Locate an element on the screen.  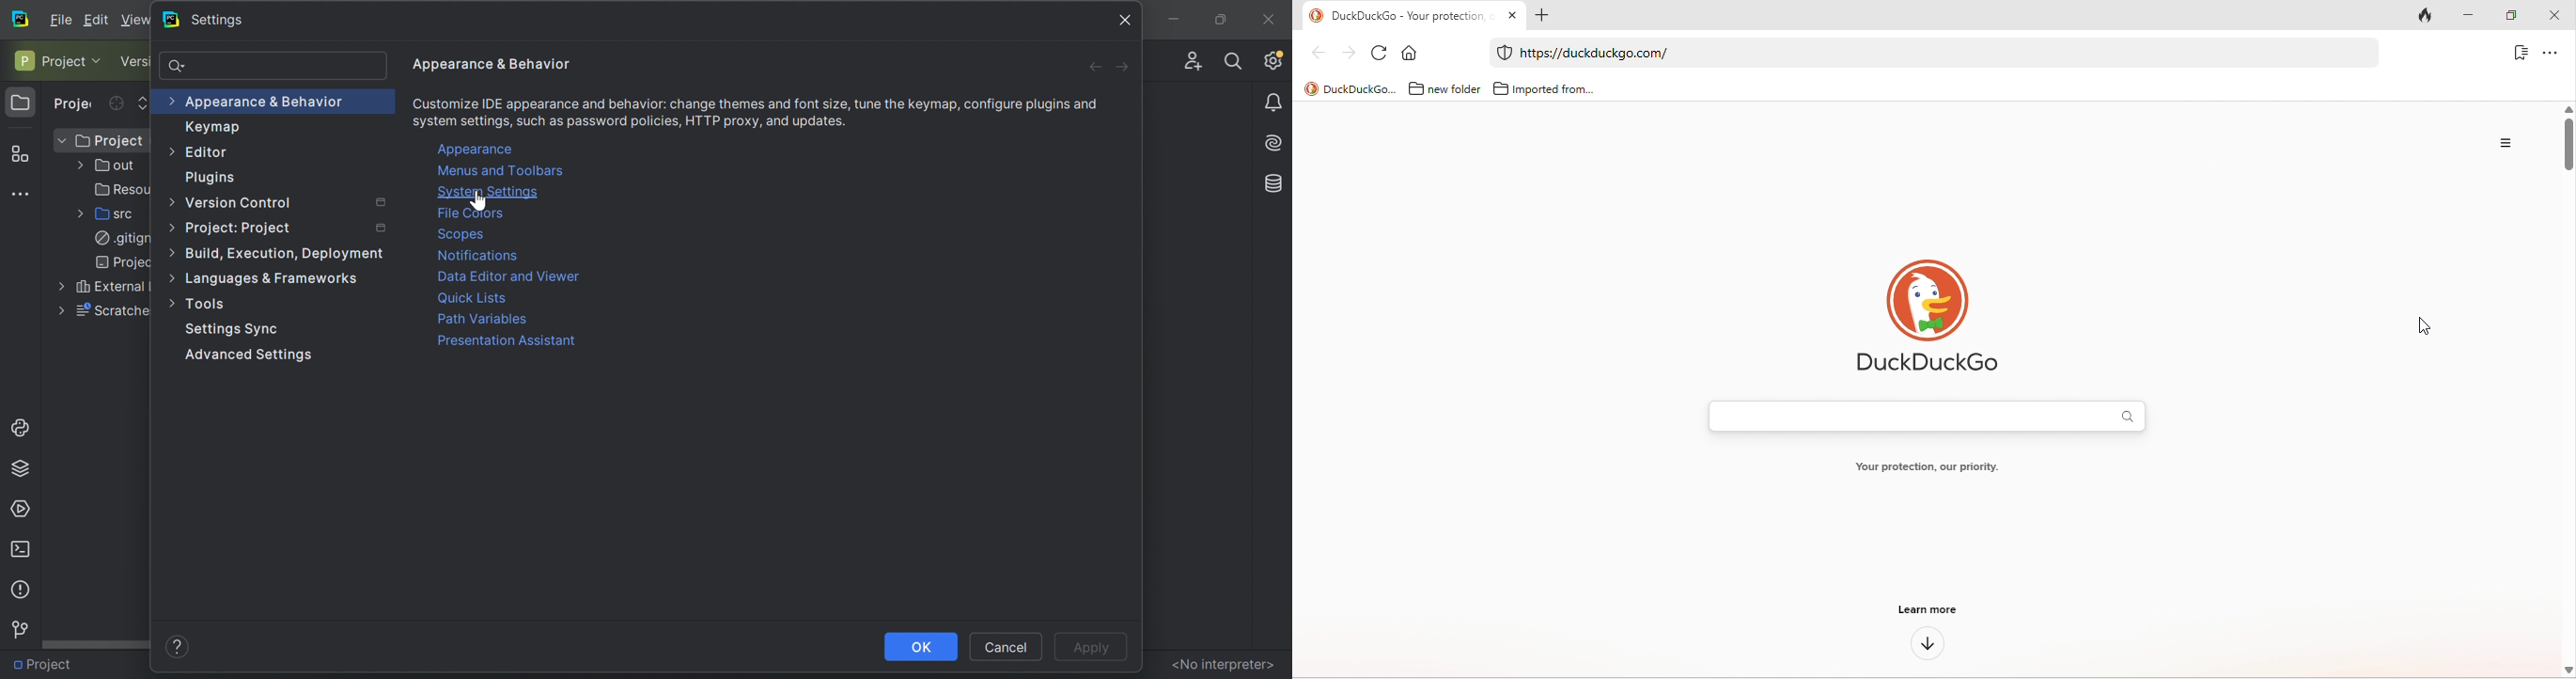
learn more is located at coordinates (1928, 612).